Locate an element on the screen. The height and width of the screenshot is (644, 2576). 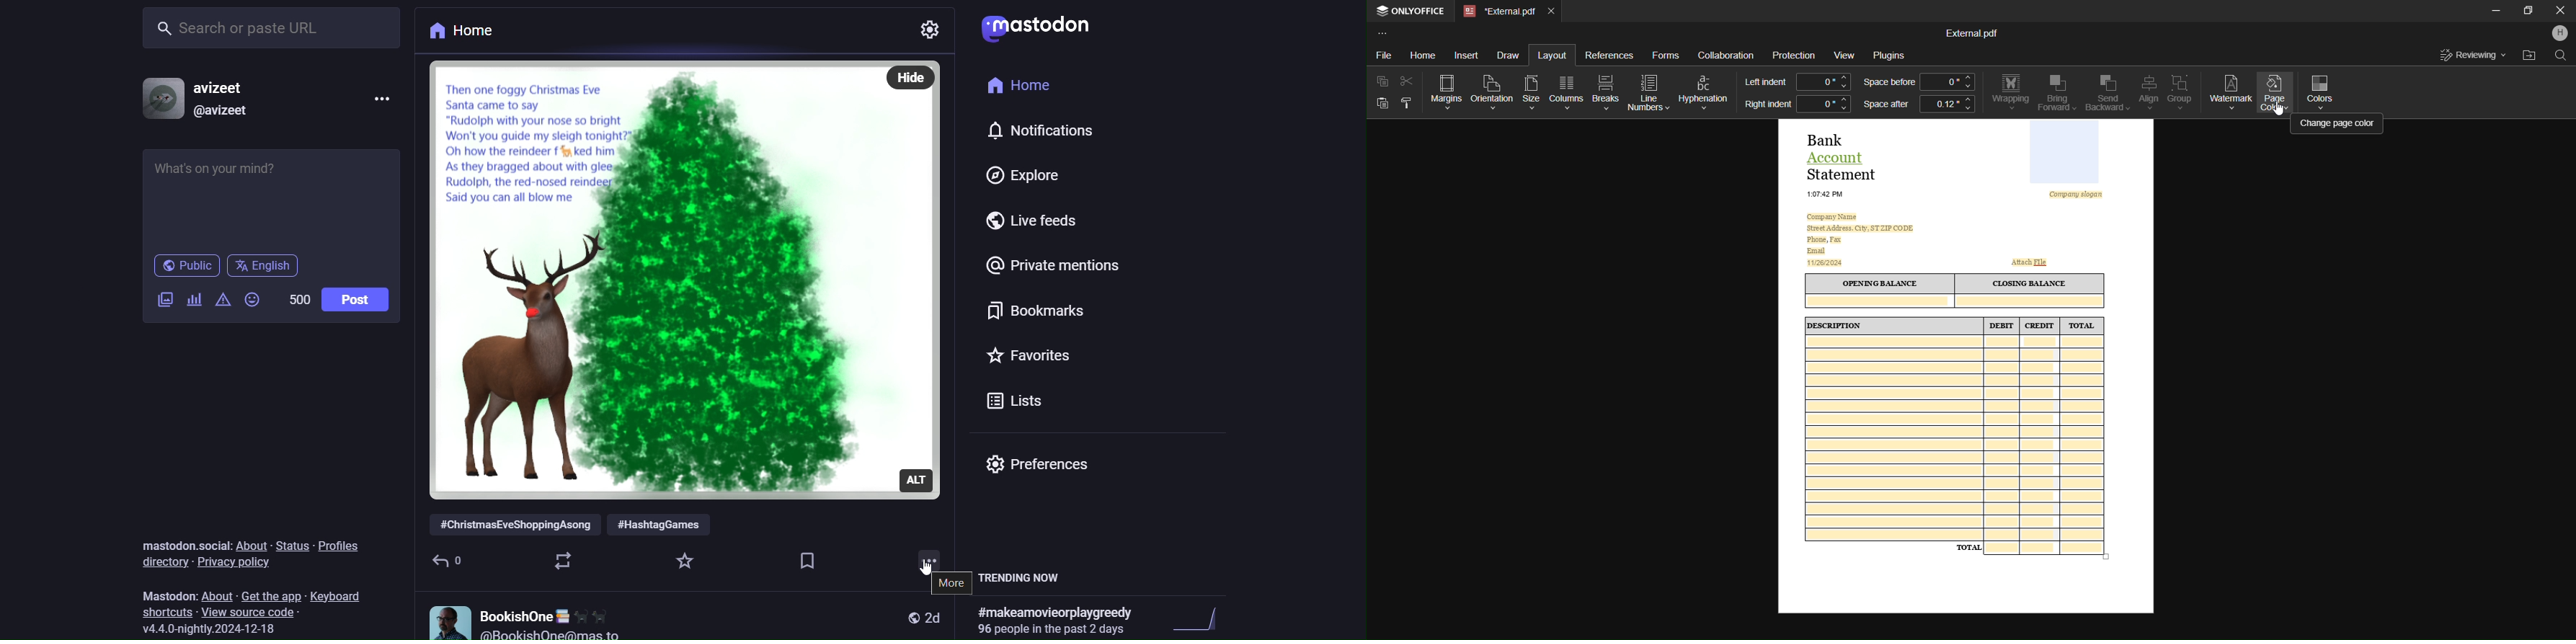
Close is located at coordinates (2560, 12).